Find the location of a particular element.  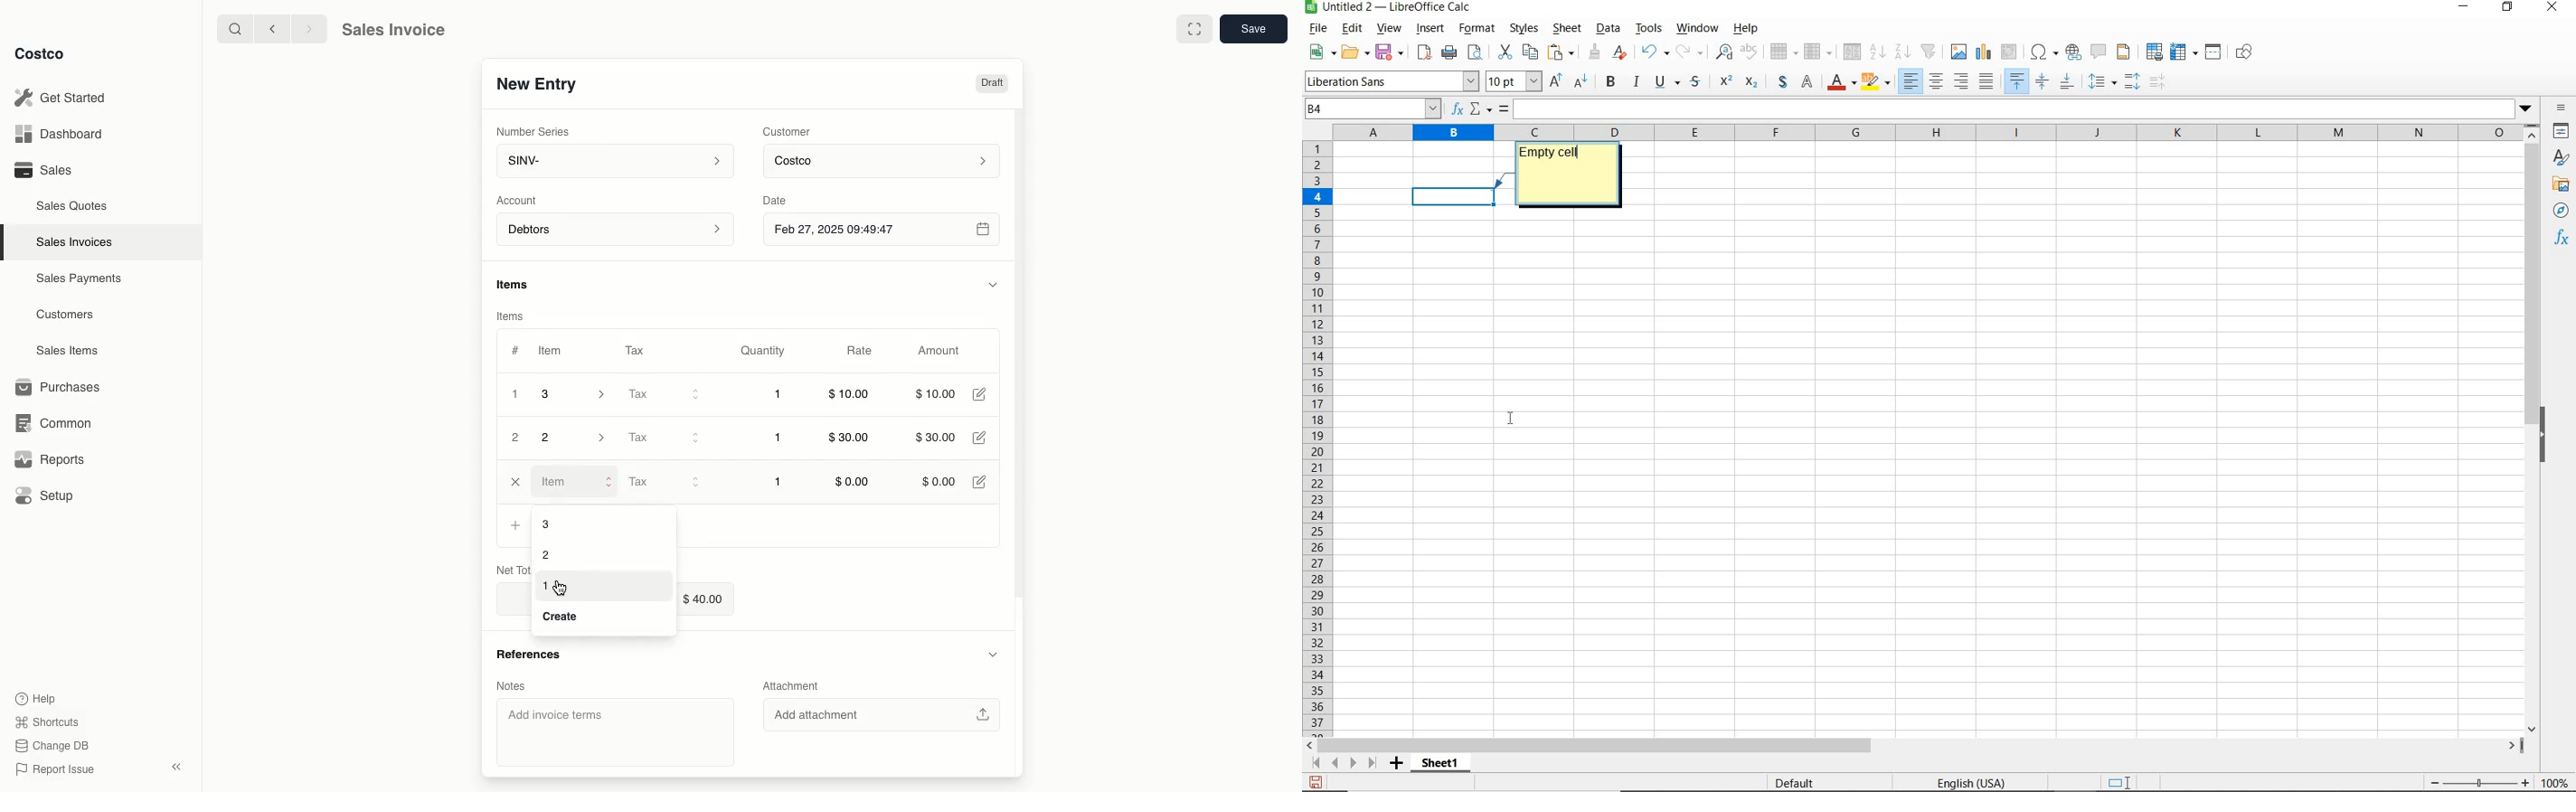

find and replace is located at coordinates (1722, 52).